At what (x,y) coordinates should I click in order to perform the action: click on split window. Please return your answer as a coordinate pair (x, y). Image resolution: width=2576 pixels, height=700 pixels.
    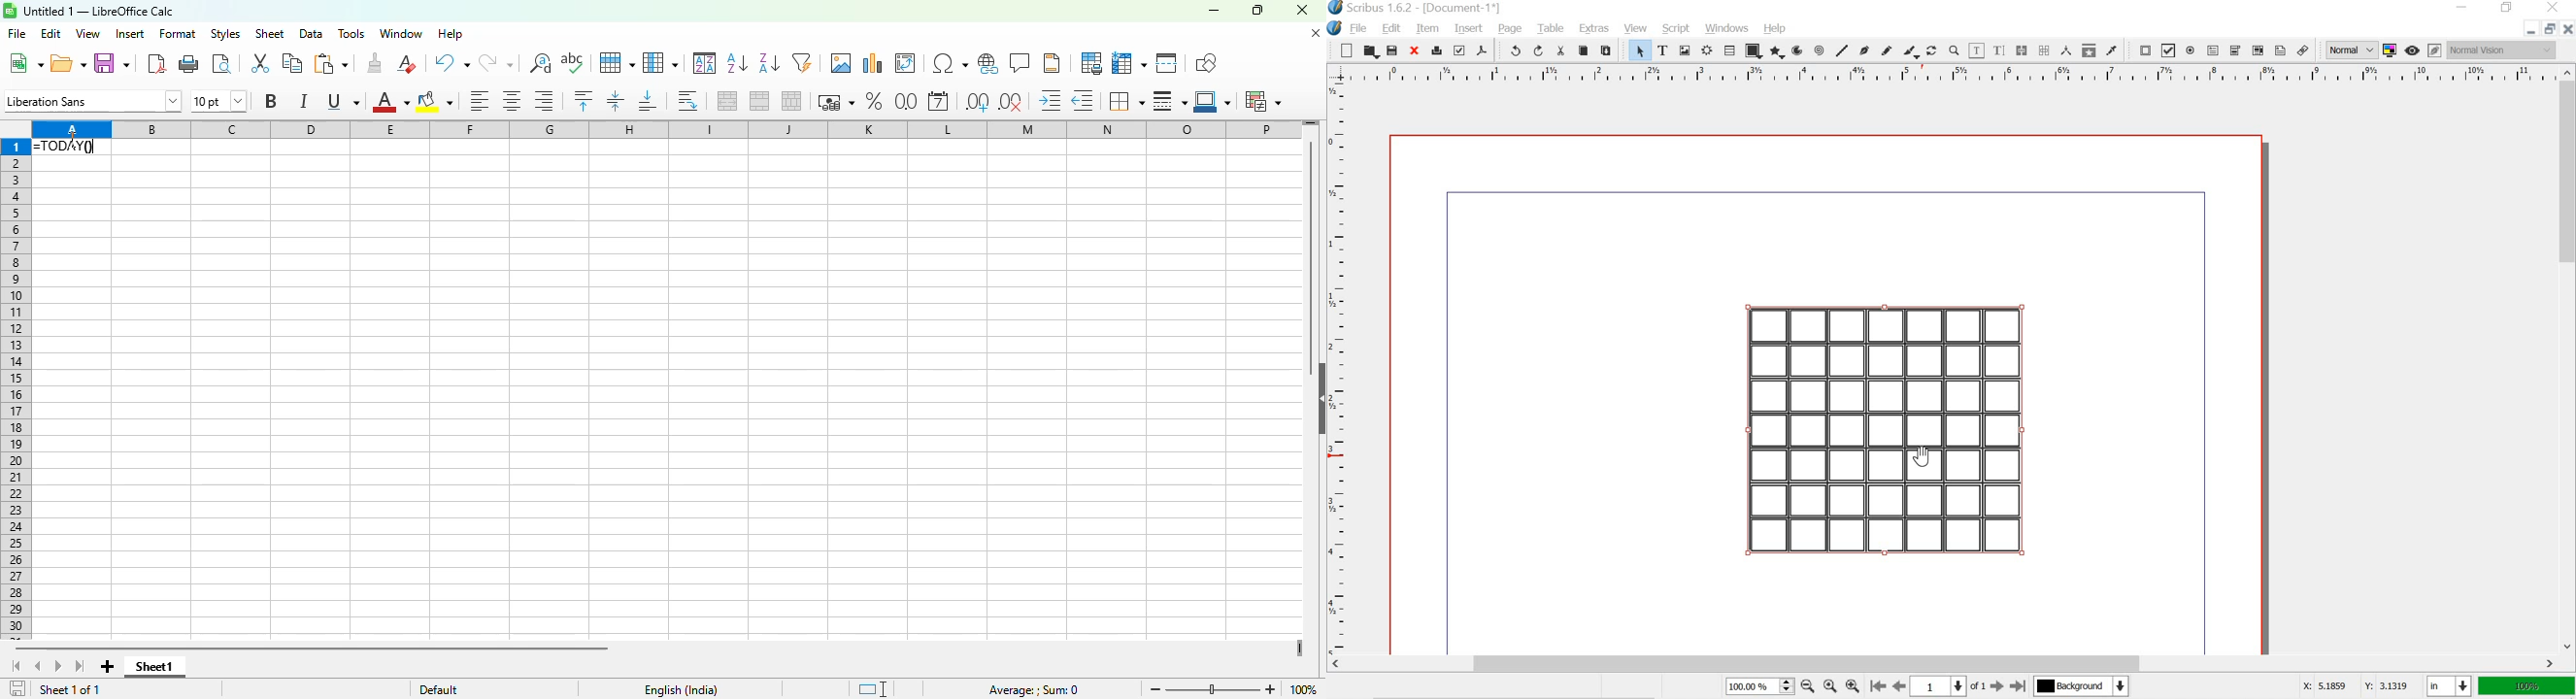
    Looking at the image, I should click on (1166, 63).